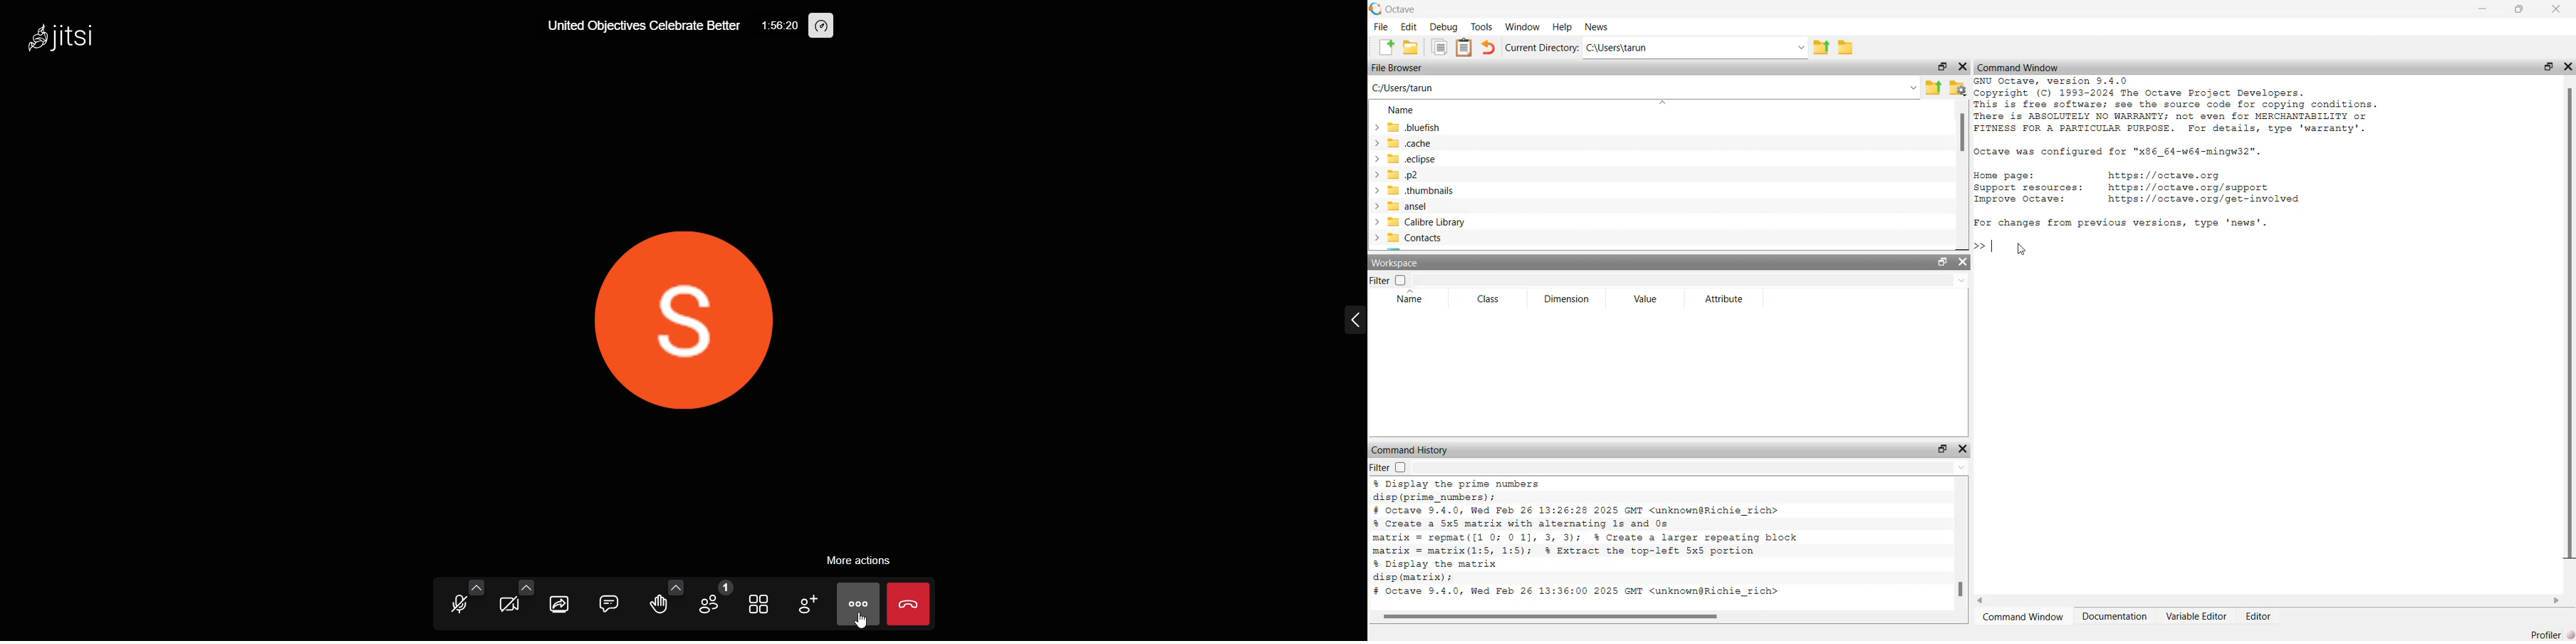  What do you see at coordinates (610, 605) in the screenshot?
I see `chat` at bounding box center [610, 605].